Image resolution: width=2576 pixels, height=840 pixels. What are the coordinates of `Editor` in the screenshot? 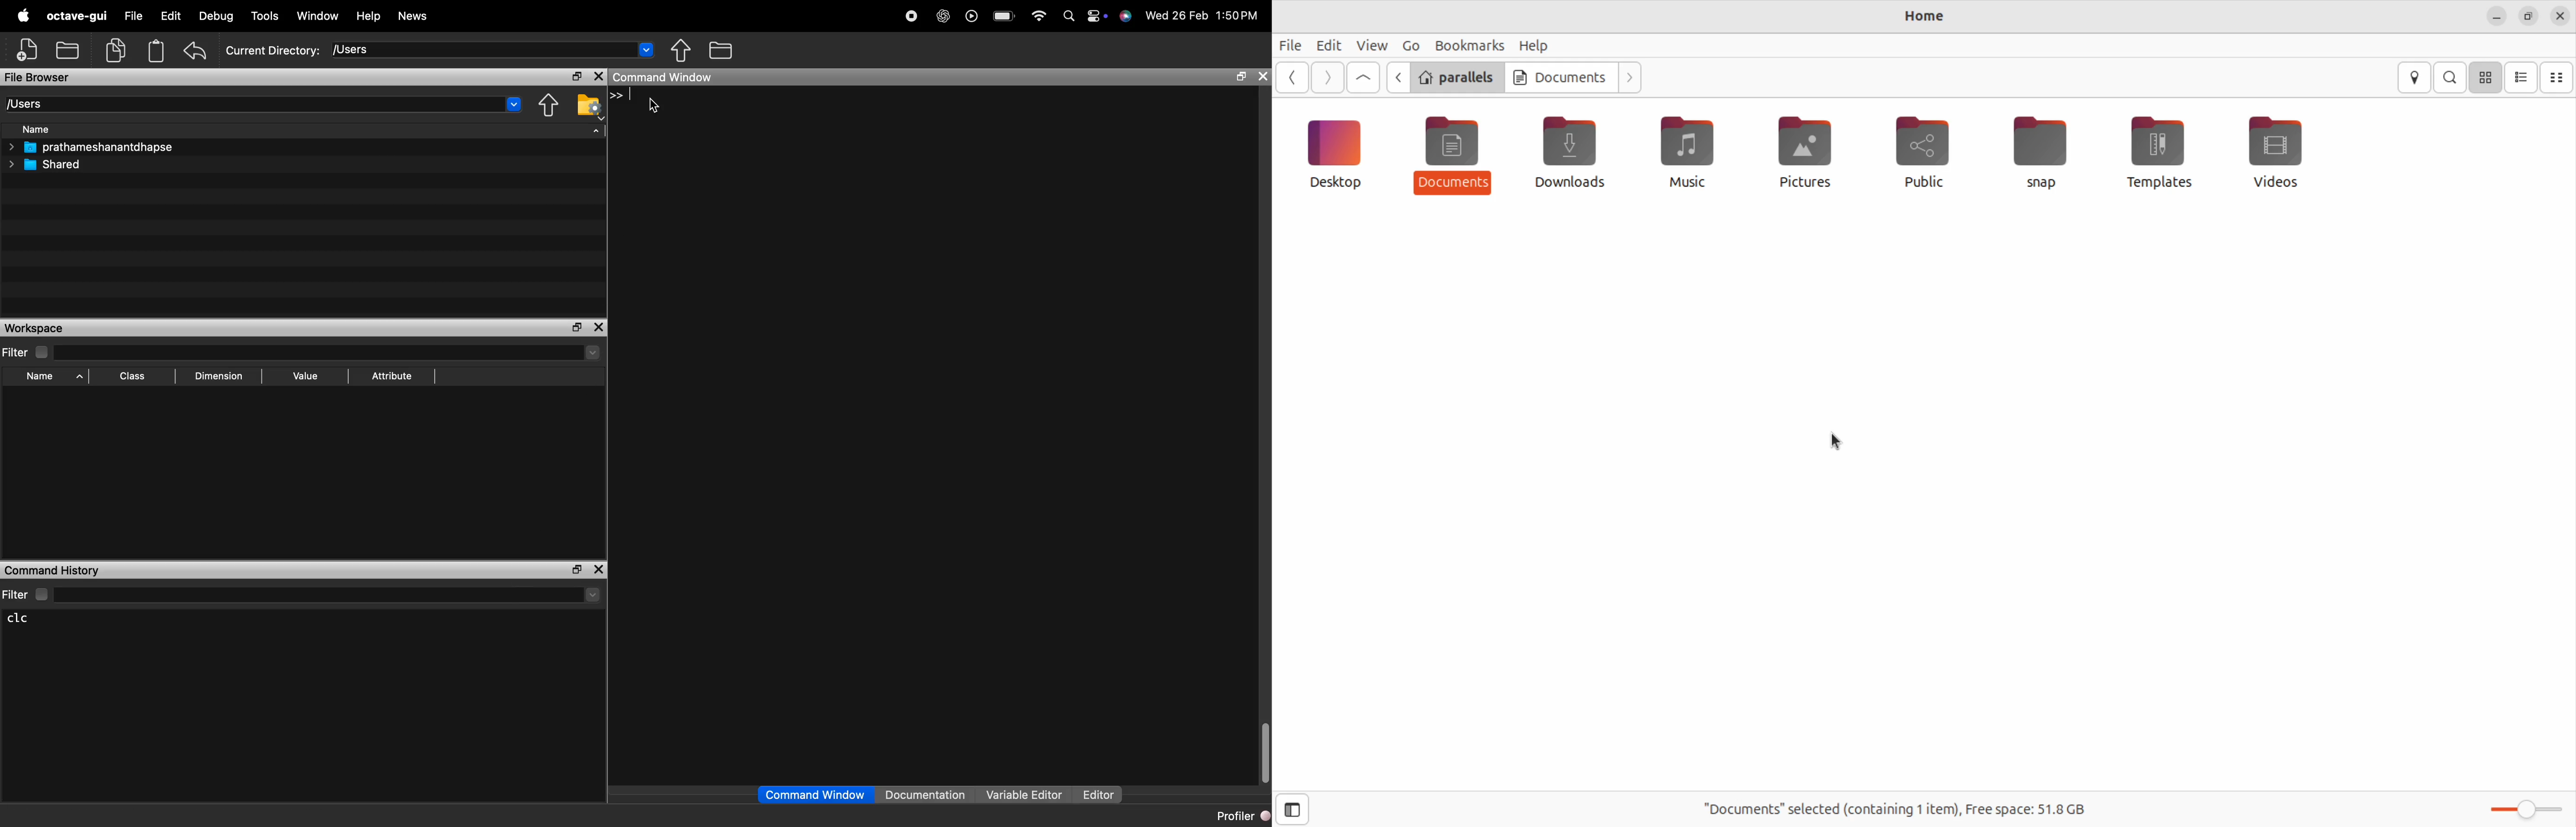 It's located at (1099, 795).